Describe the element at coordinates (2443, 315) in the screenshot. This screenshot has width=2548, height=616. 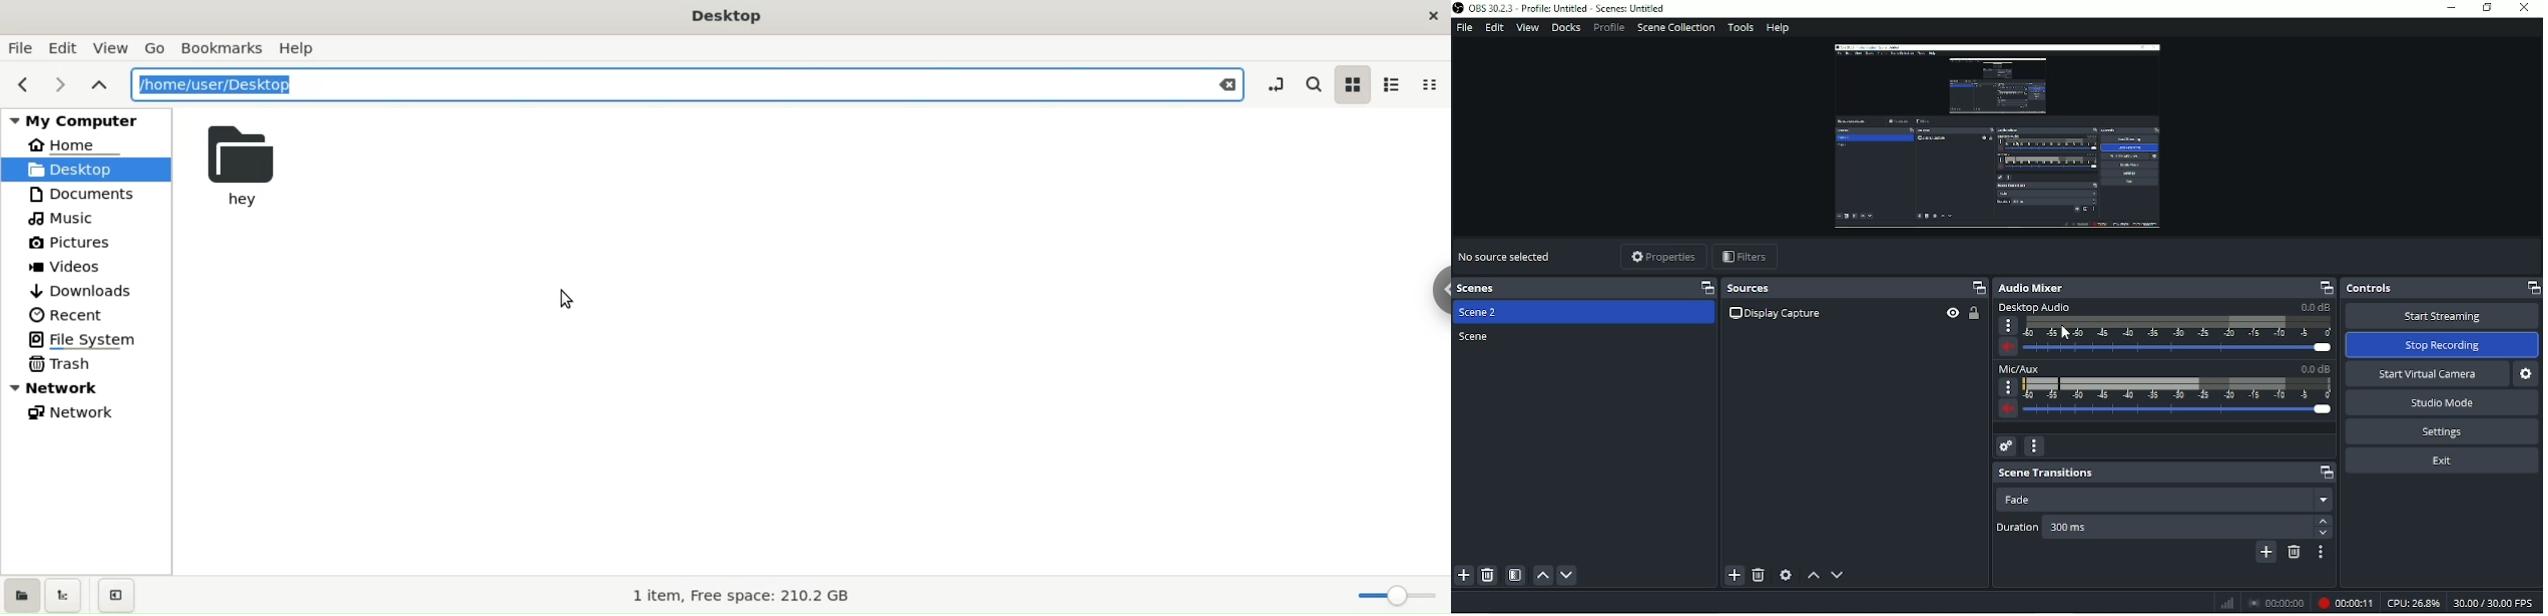
I see `Start Streaming` at that location.